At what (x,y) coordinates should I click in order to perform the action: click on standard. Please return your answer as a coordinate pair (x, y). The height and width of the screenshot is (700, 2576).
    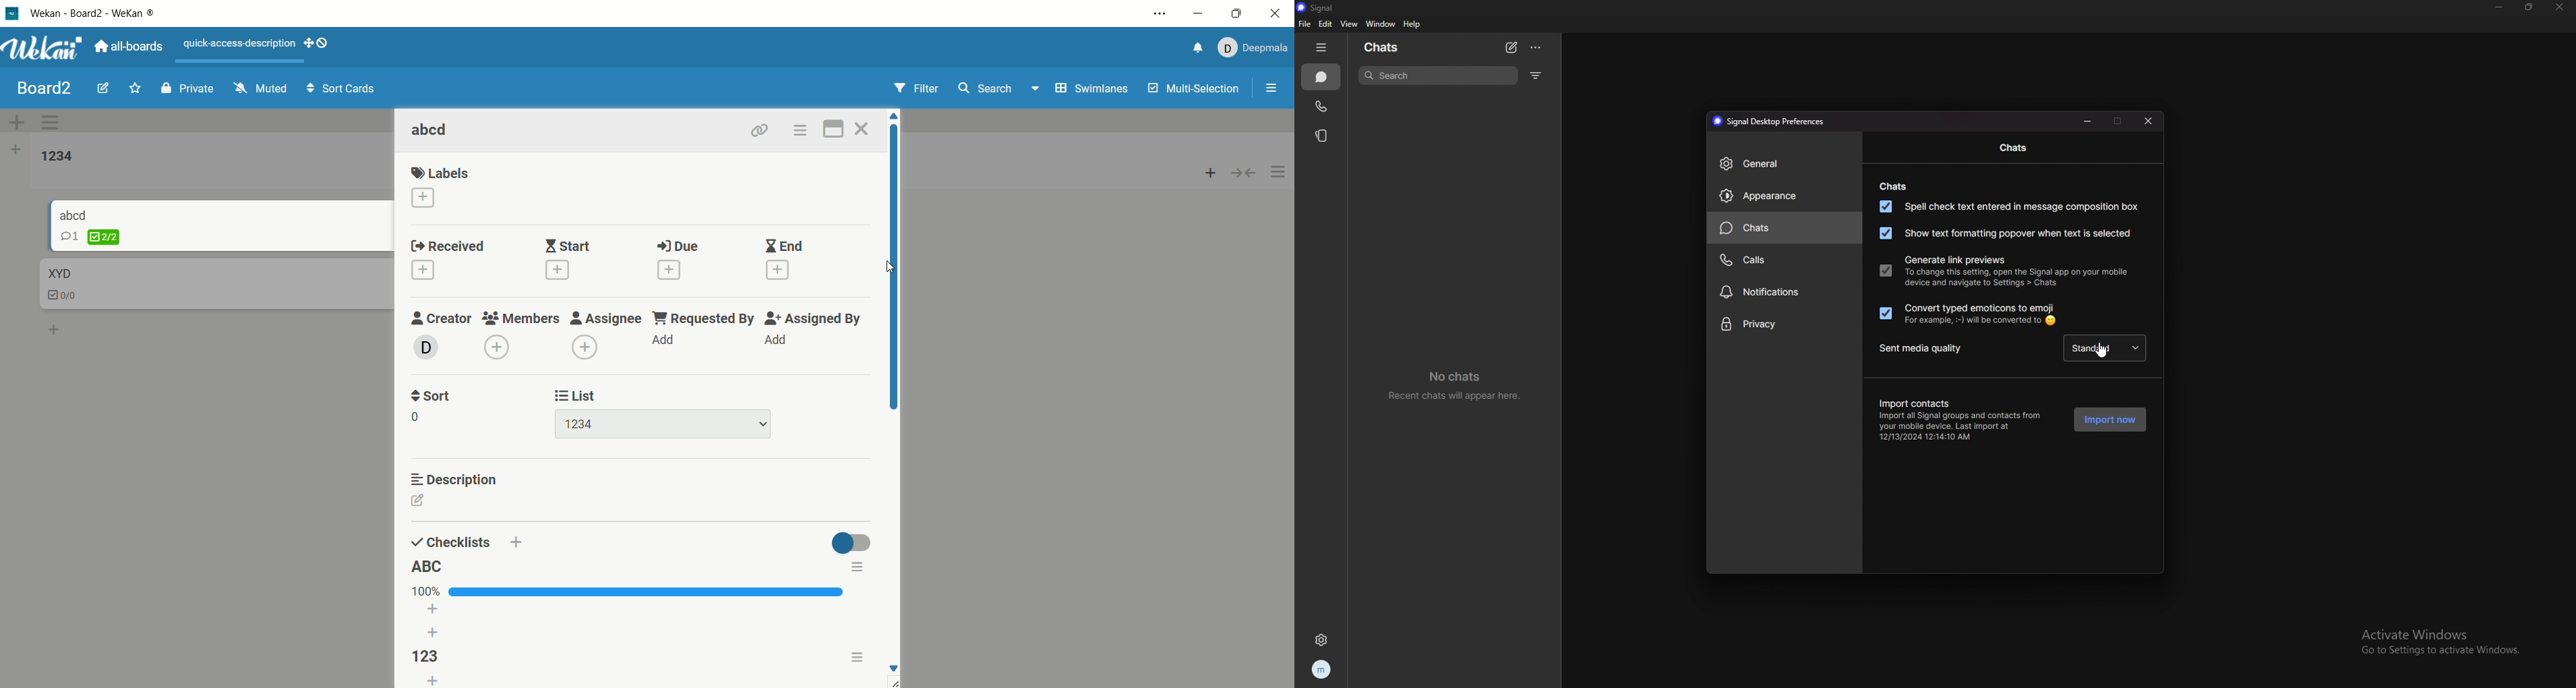
    Looking at the image, I should click on (2109, 347).